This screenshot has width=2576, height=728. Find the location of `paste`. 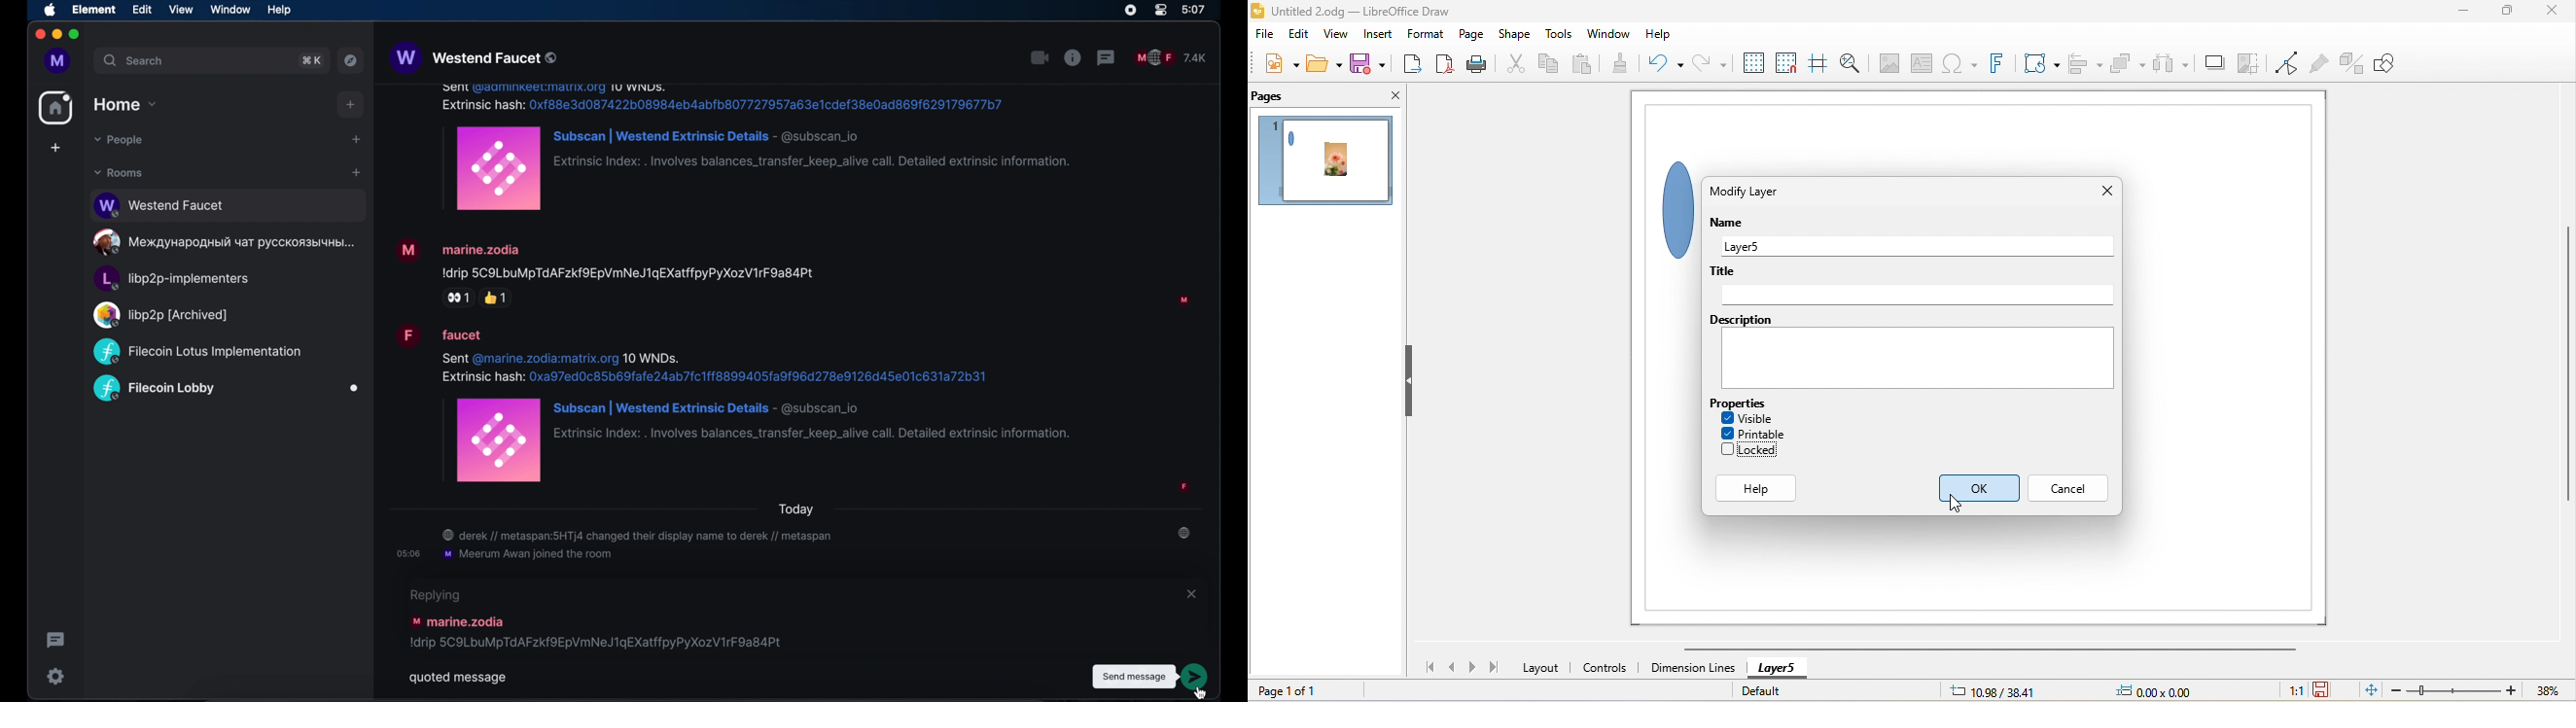

paste is located at coordinates (1586, 61).